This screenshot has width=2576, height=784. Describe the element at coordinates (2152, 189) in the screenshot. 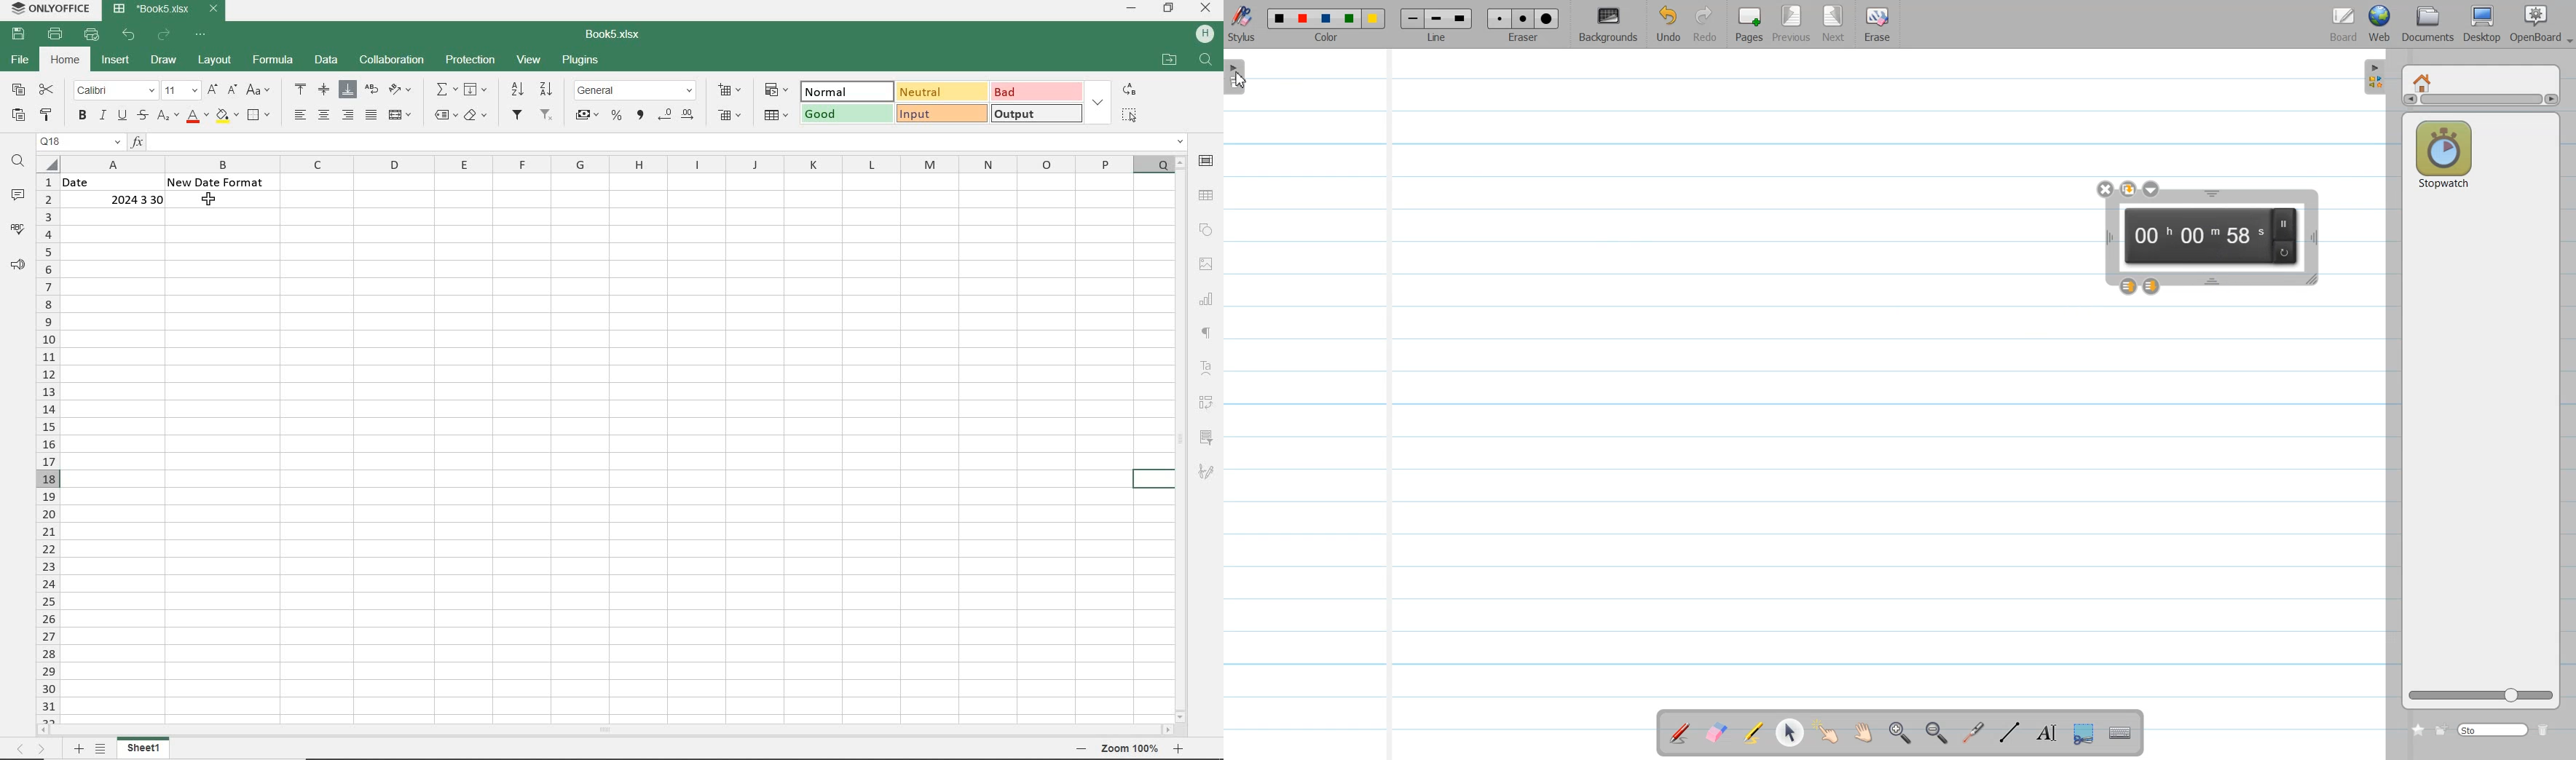

I see `Drop down box` at that location.